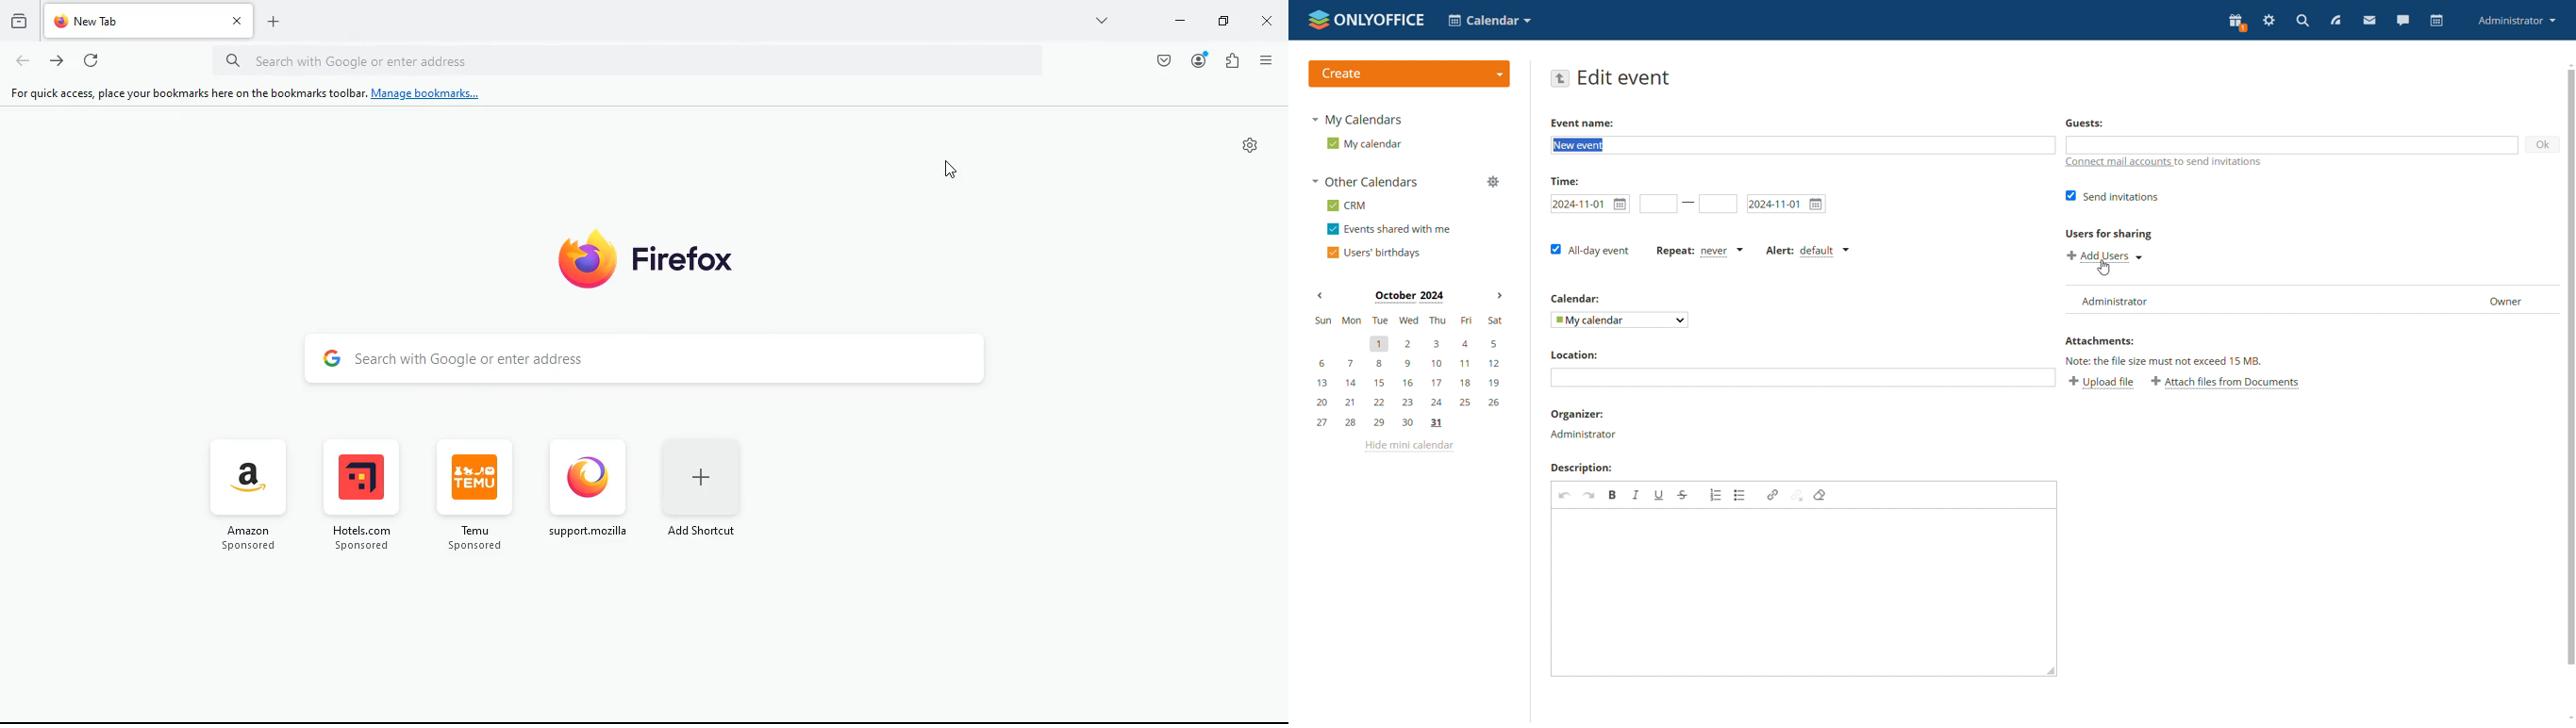 The image size is (2576, 728). What do you see at coordinates (1682, 495) in the screenshot?
I see `strikethrough` at bounding box center [1682, 495].